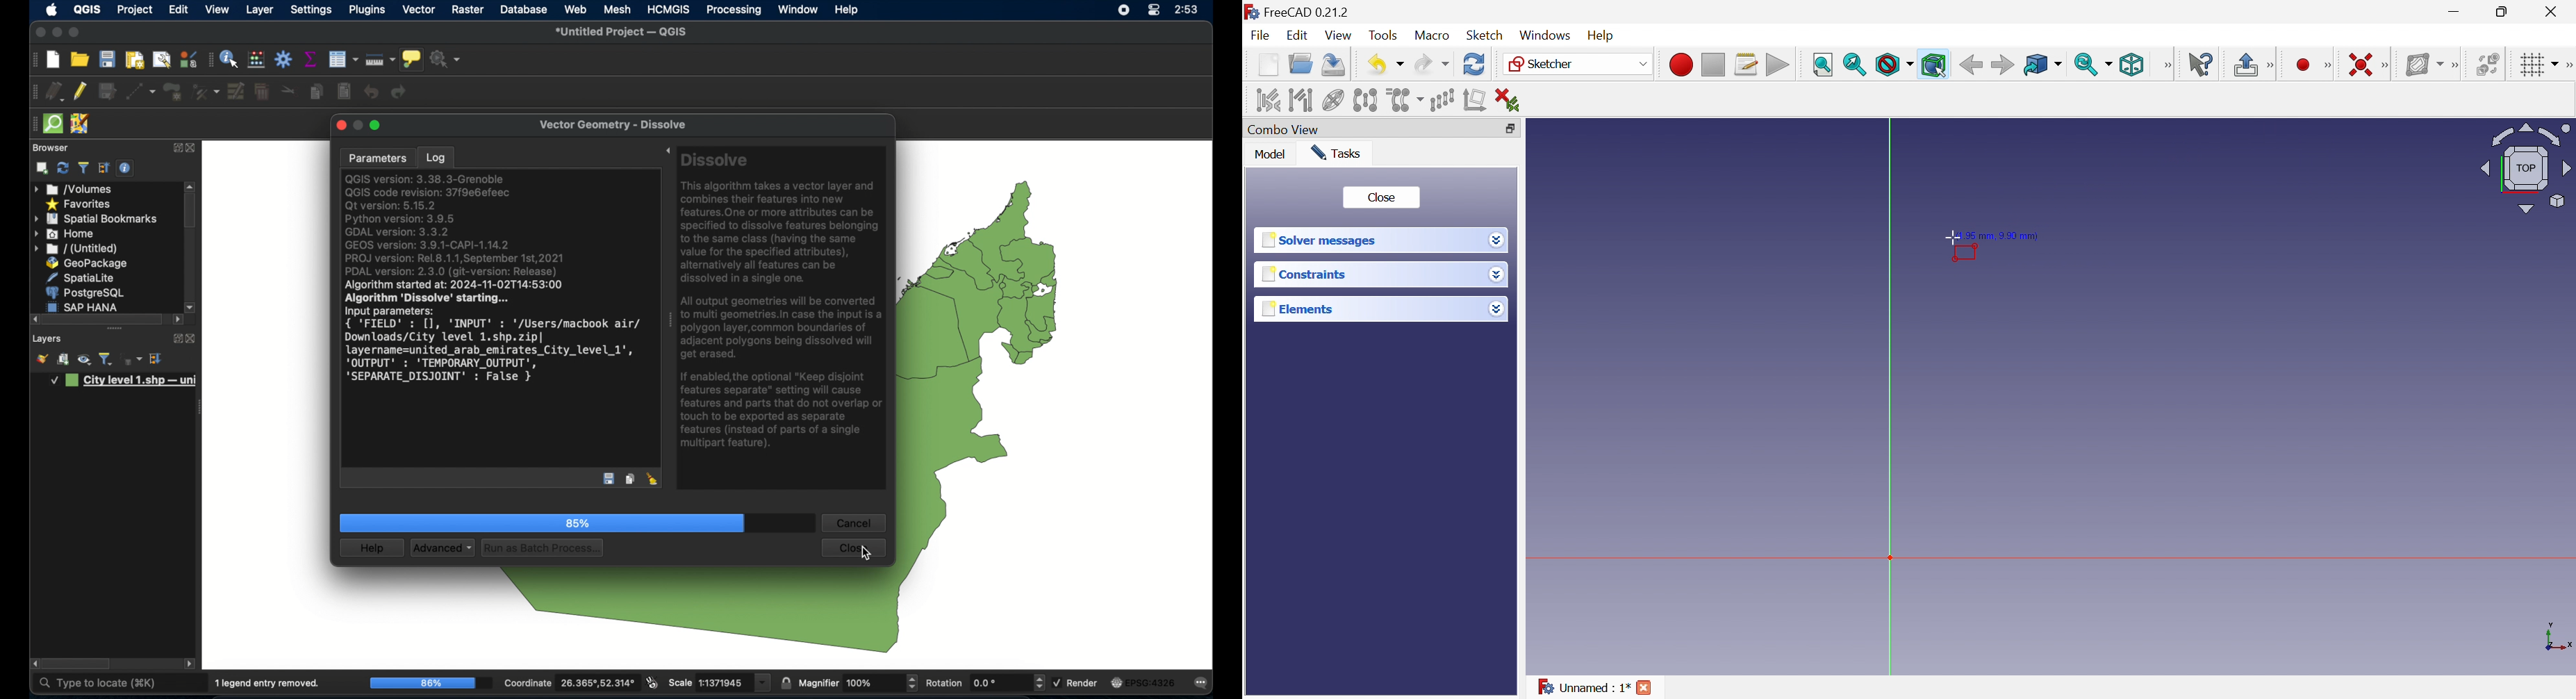  I want to click on sap hana, so click(85, 306).